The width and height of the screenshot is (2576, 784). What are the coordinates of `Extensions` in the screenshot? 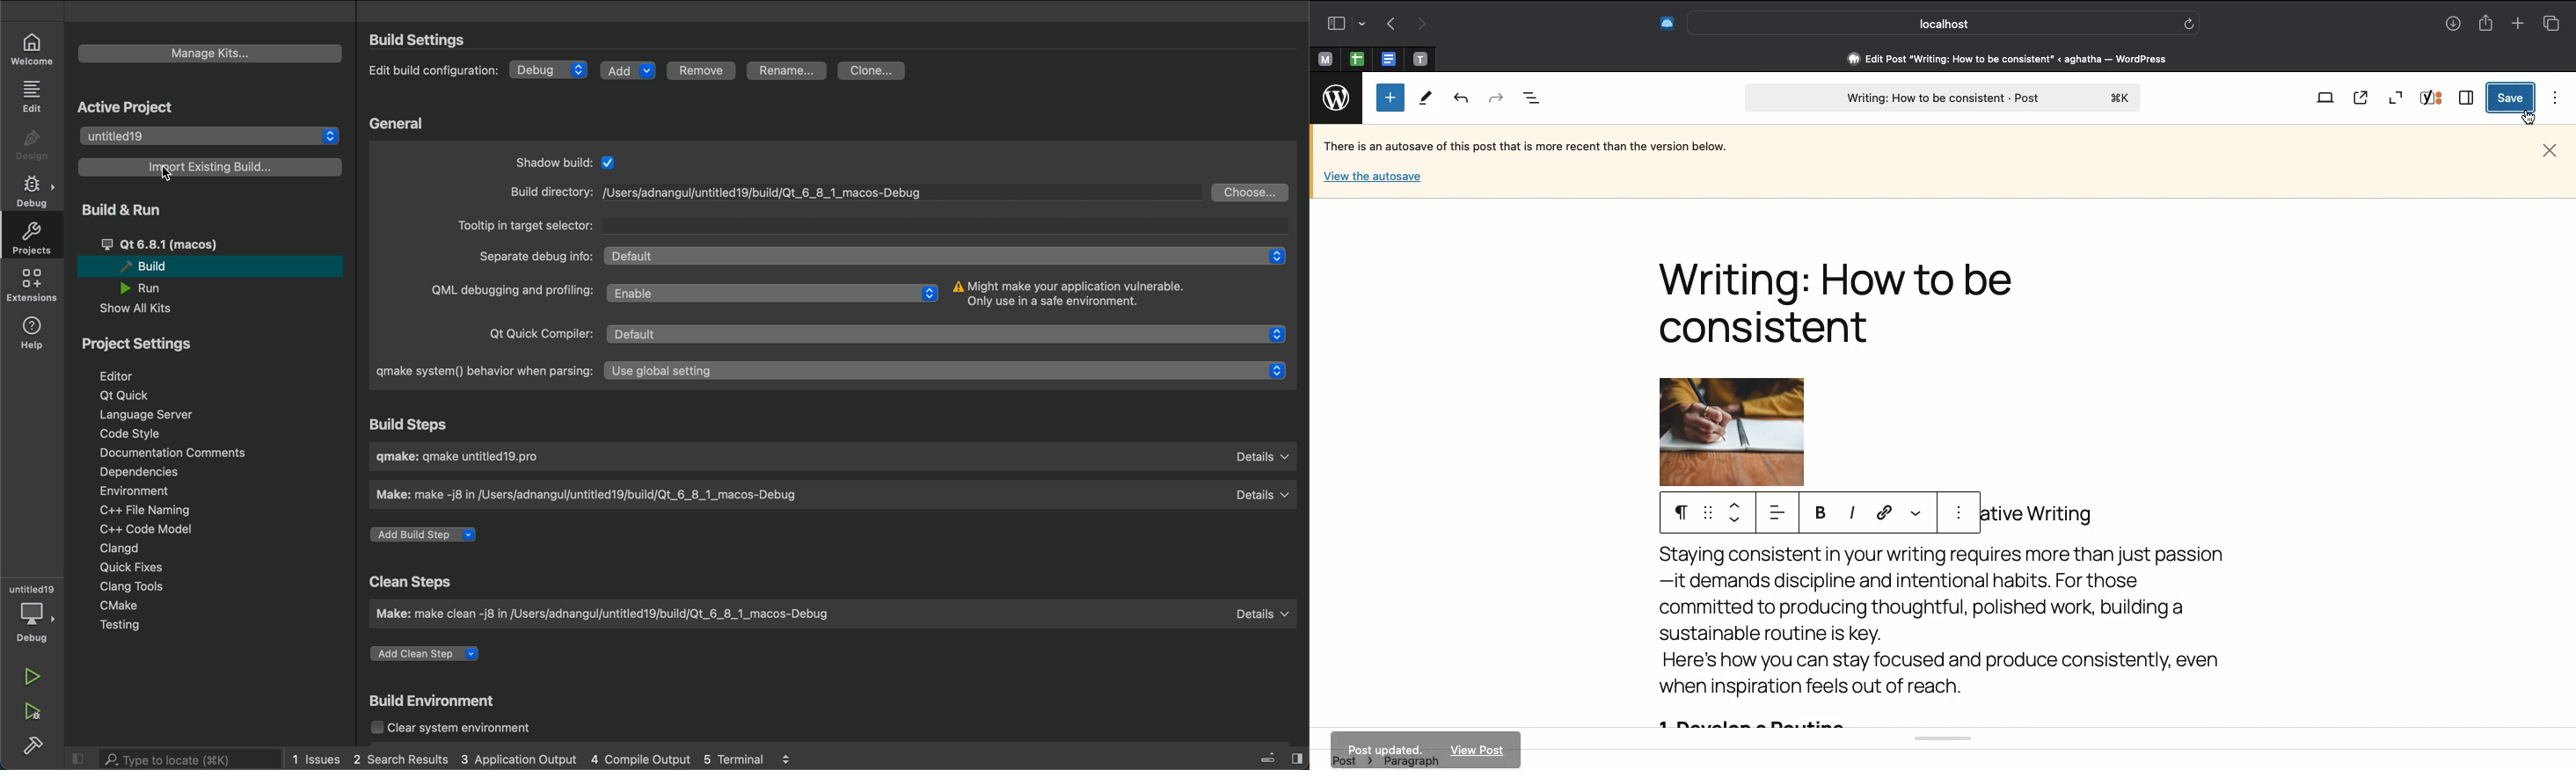 It's located at (1666, 21).